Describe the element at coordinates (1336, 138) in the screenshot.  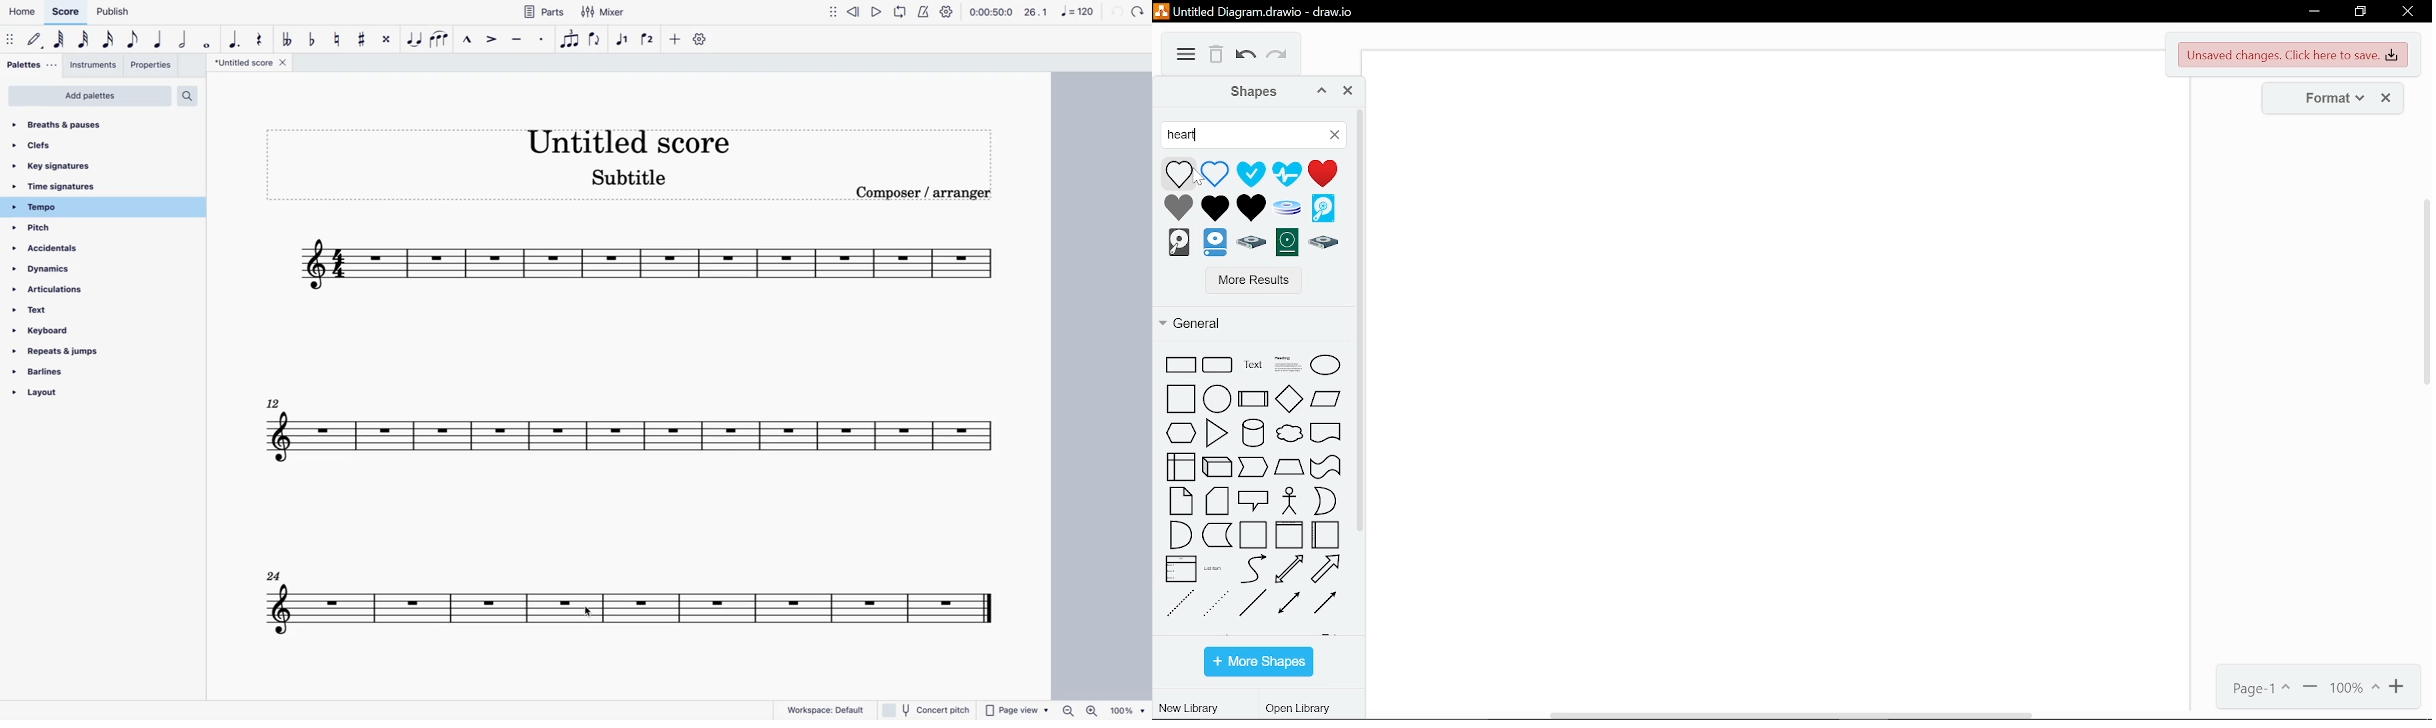
I see `clear` at that location.